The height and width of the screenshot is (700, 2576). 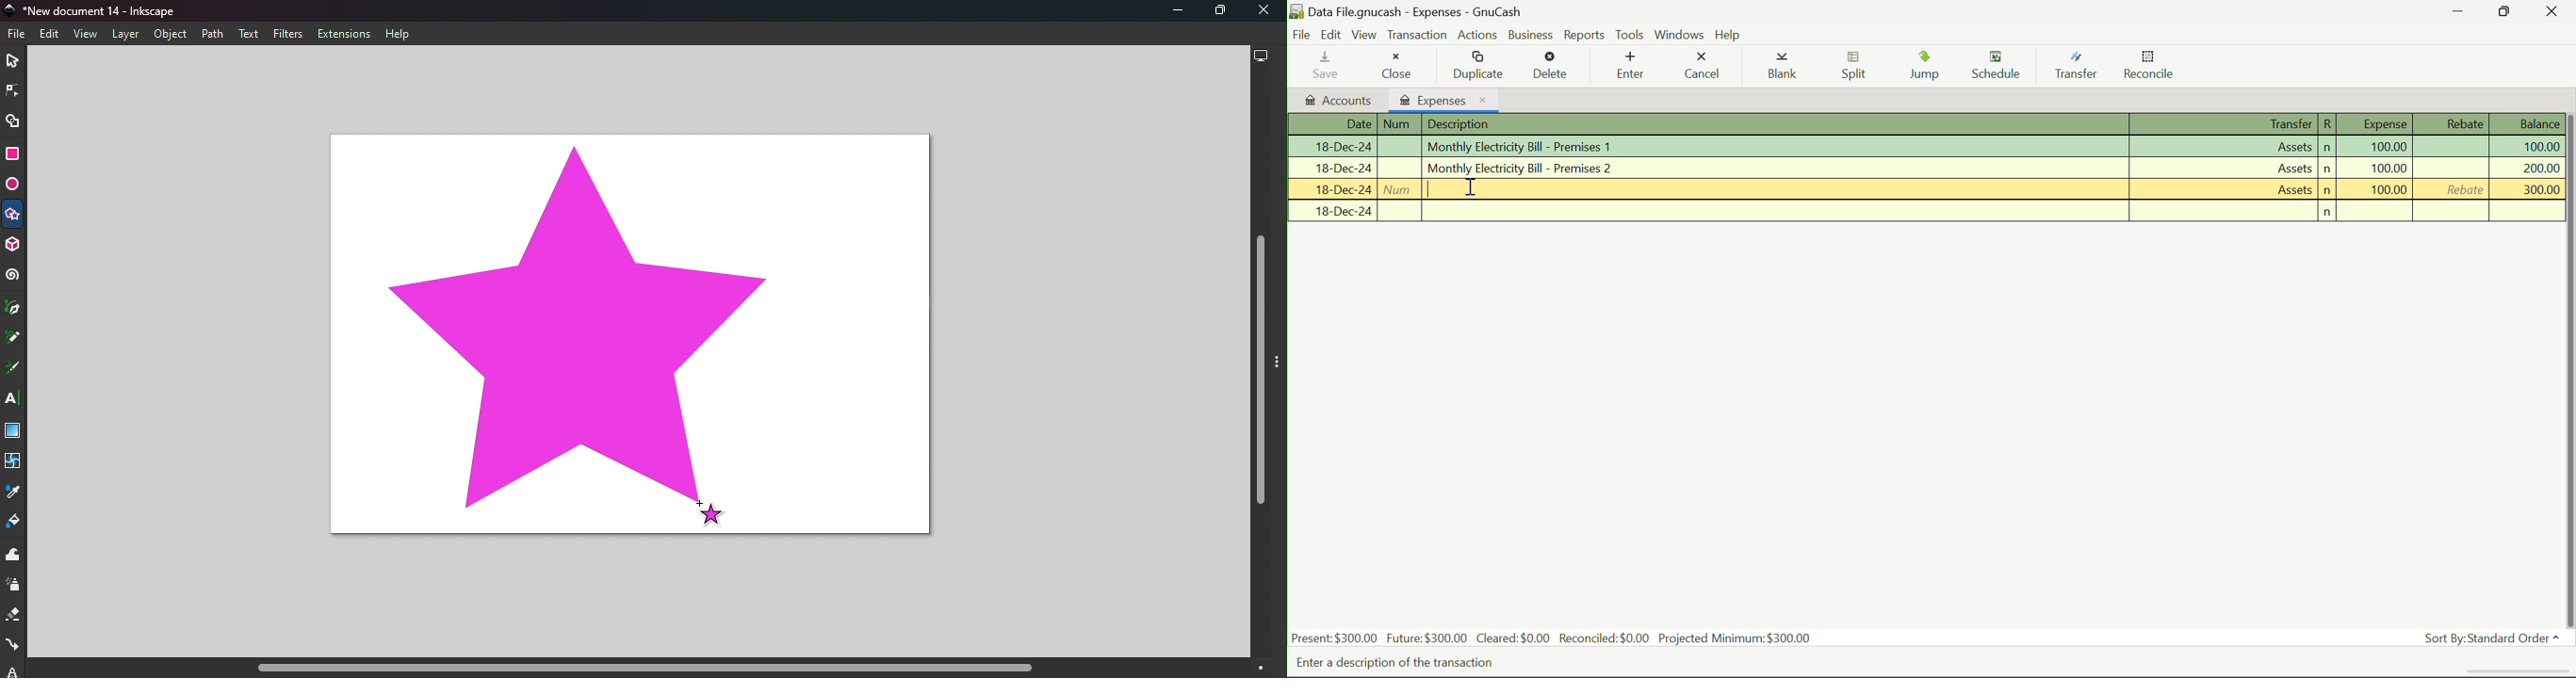 I want to click on Tools, so click(x=1630, y=36).